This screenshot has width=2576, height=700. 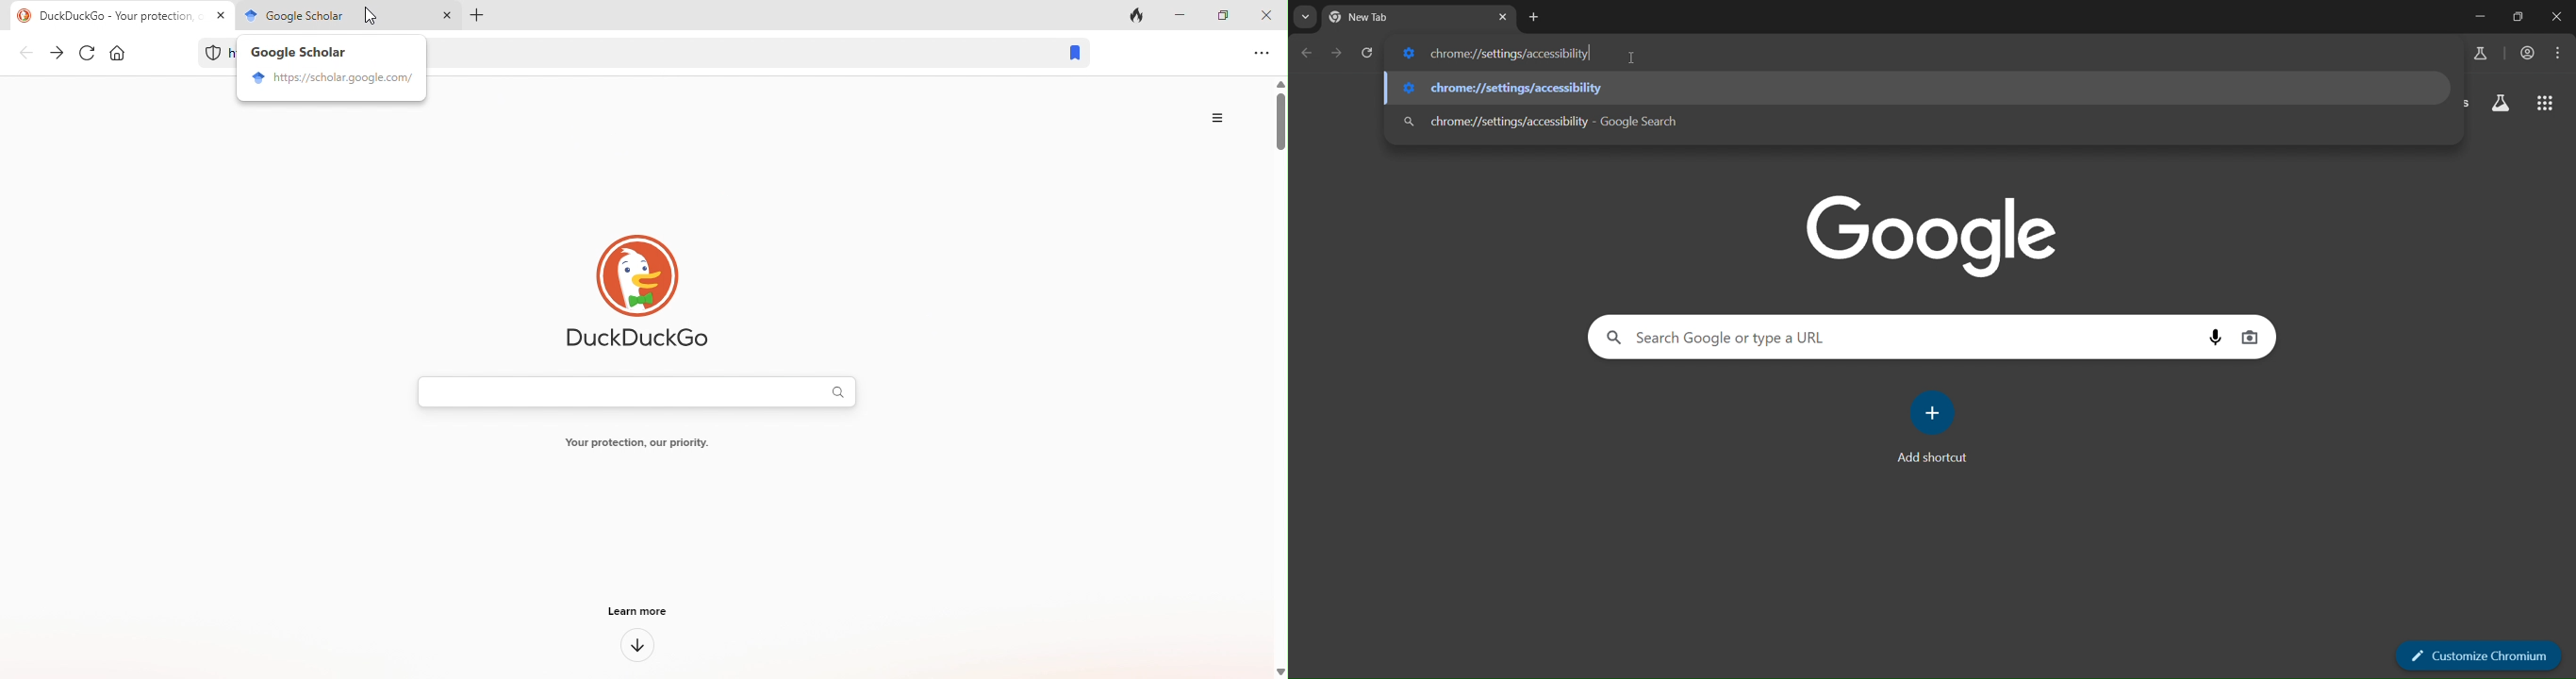 I want to click on add, so click(x=1935, y=413).